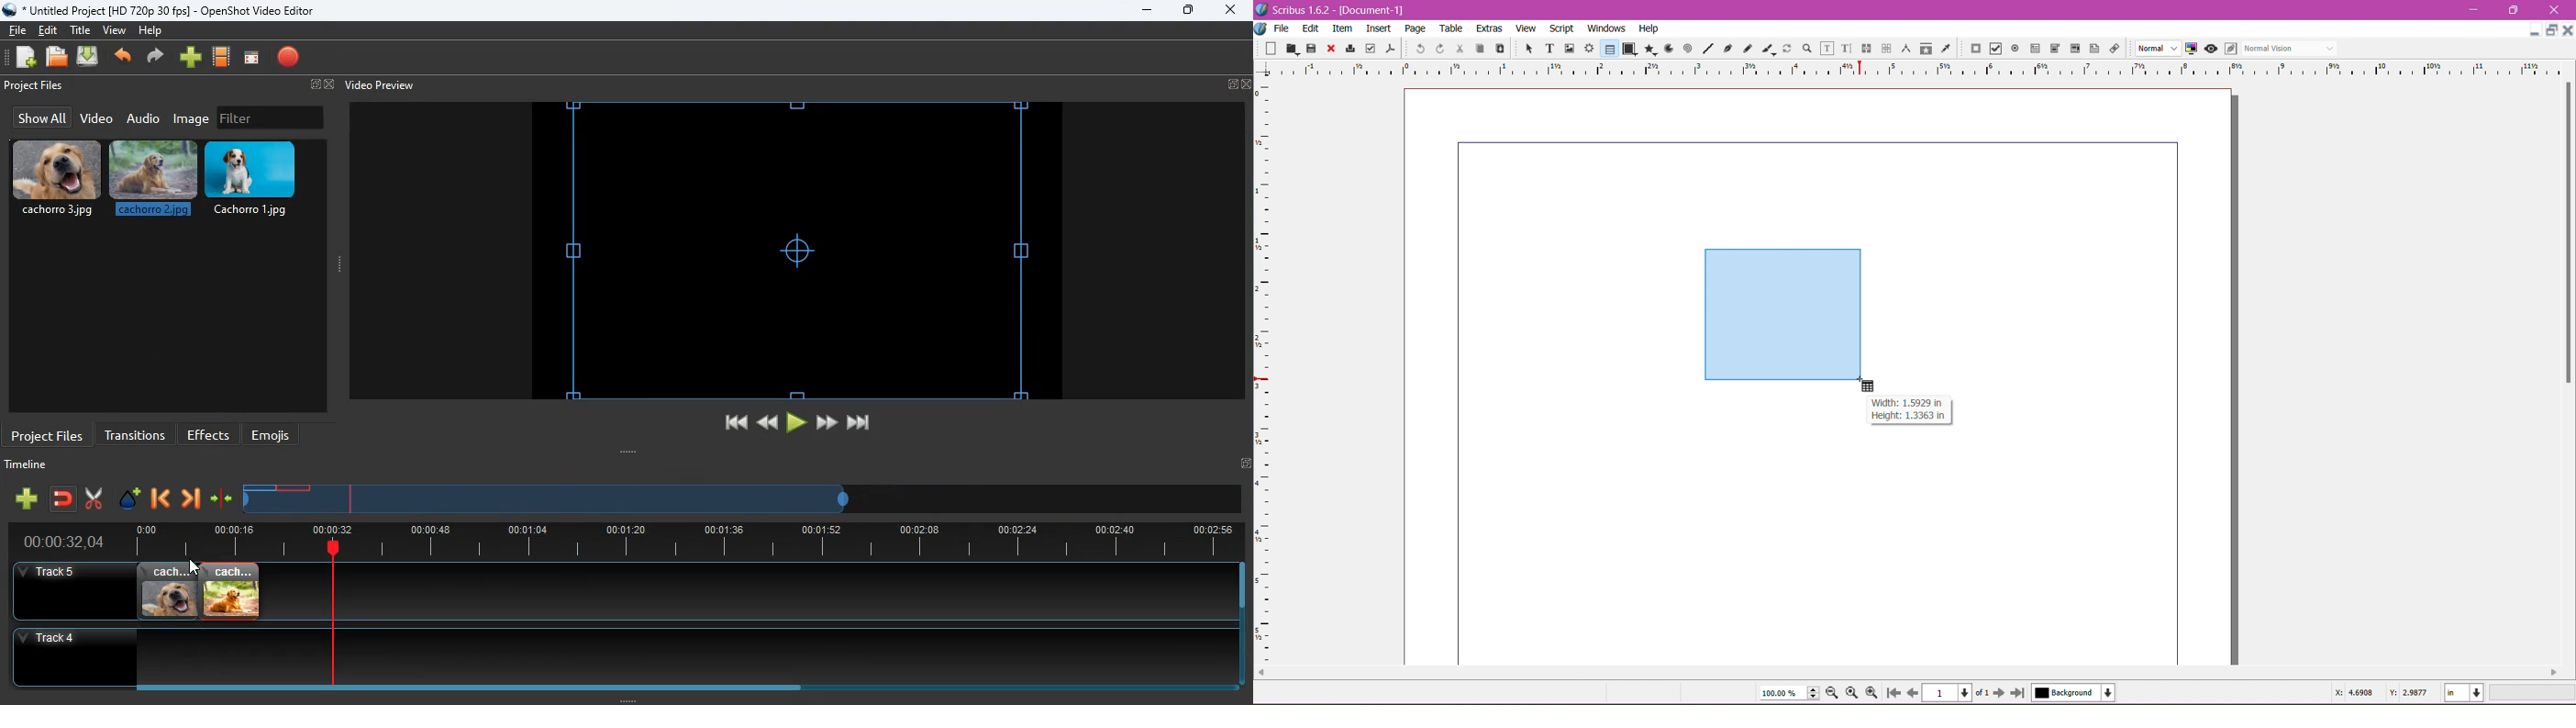  What do you see at coordinates (125, 58) in the screenshot?
I see `back` at bounding box center [125, 58].